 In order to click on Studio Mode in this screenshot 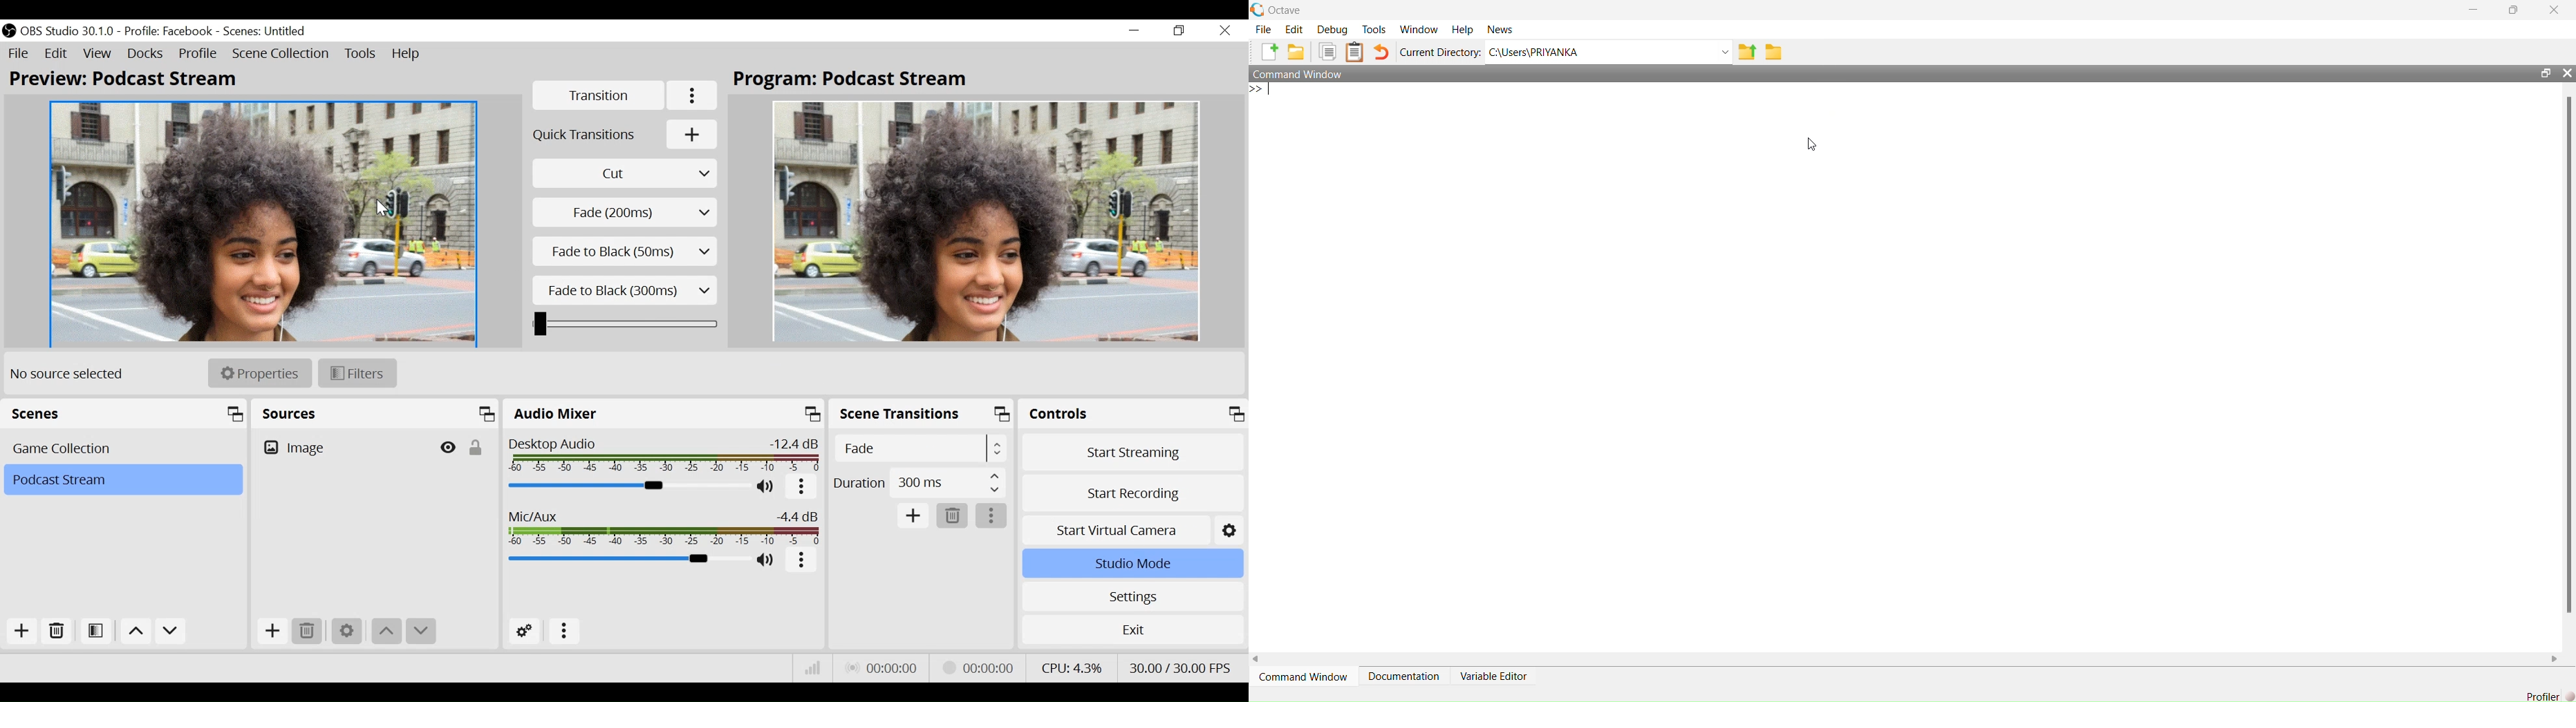, I will do `click(1131, 564)`.